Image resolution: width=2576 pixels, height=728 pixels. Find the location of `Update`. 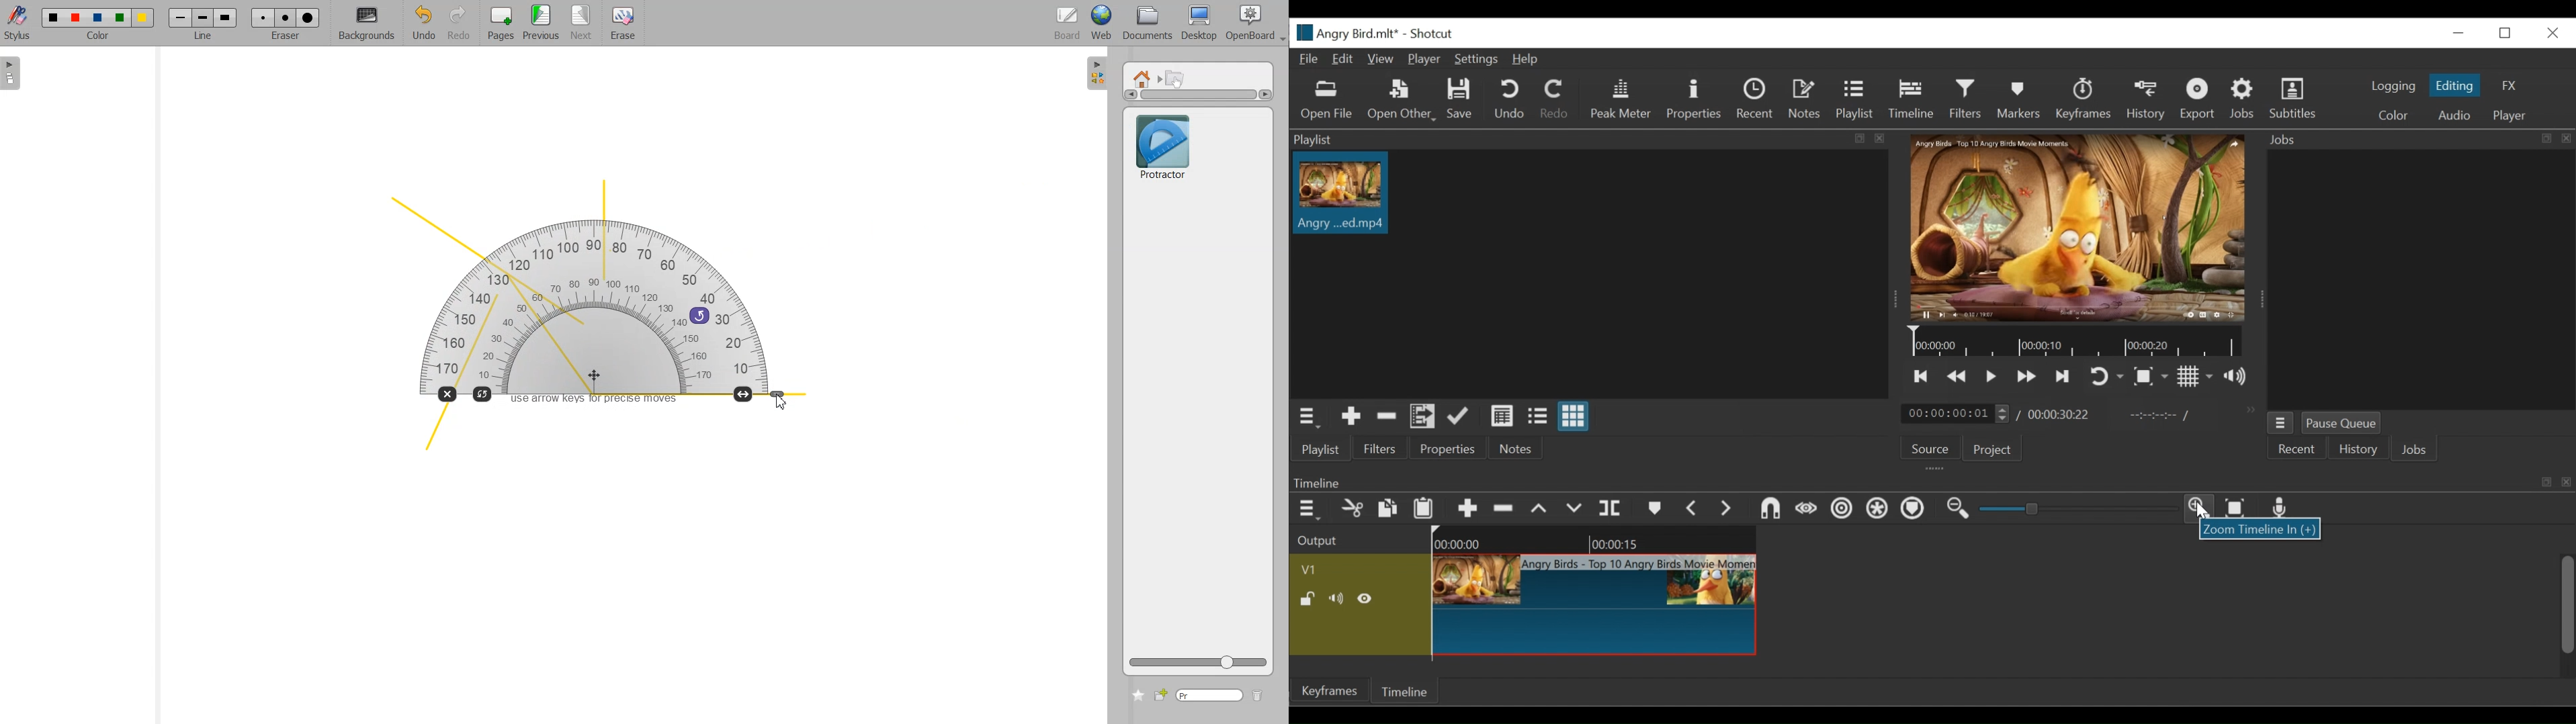

Update is located at coordinates (1460, 417).